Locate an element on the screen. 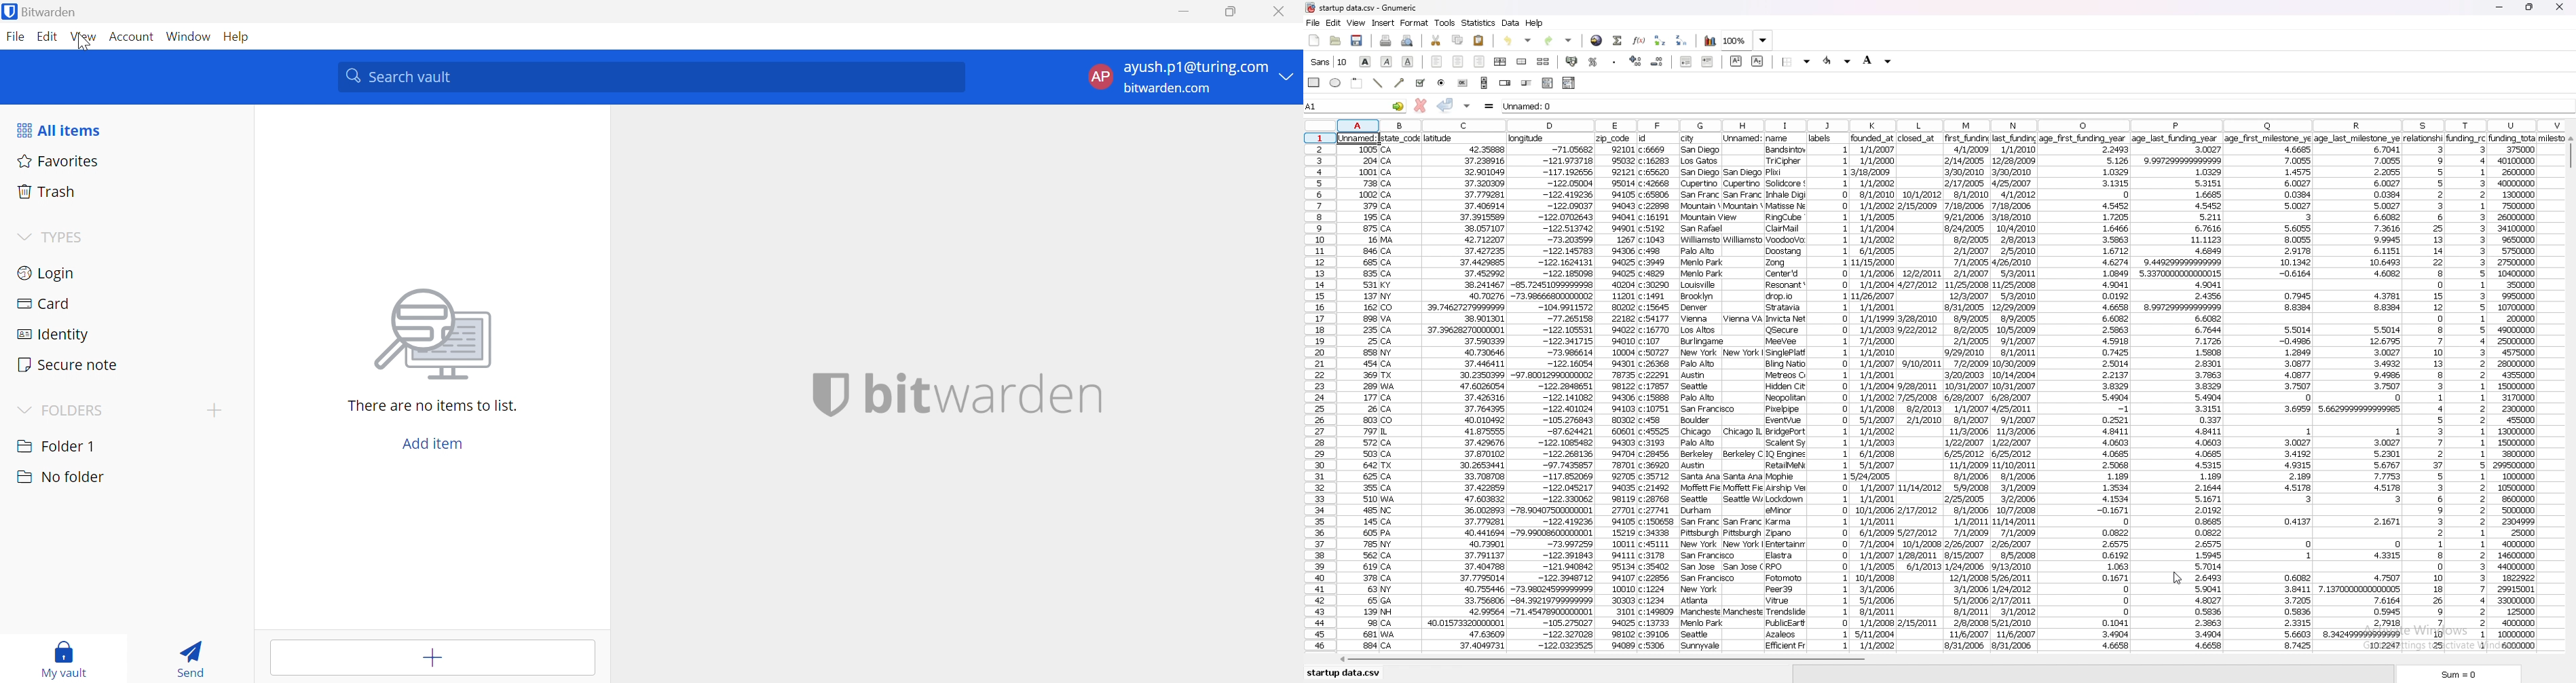  Unnamed : 0 is located at coordinates (2023, 105).